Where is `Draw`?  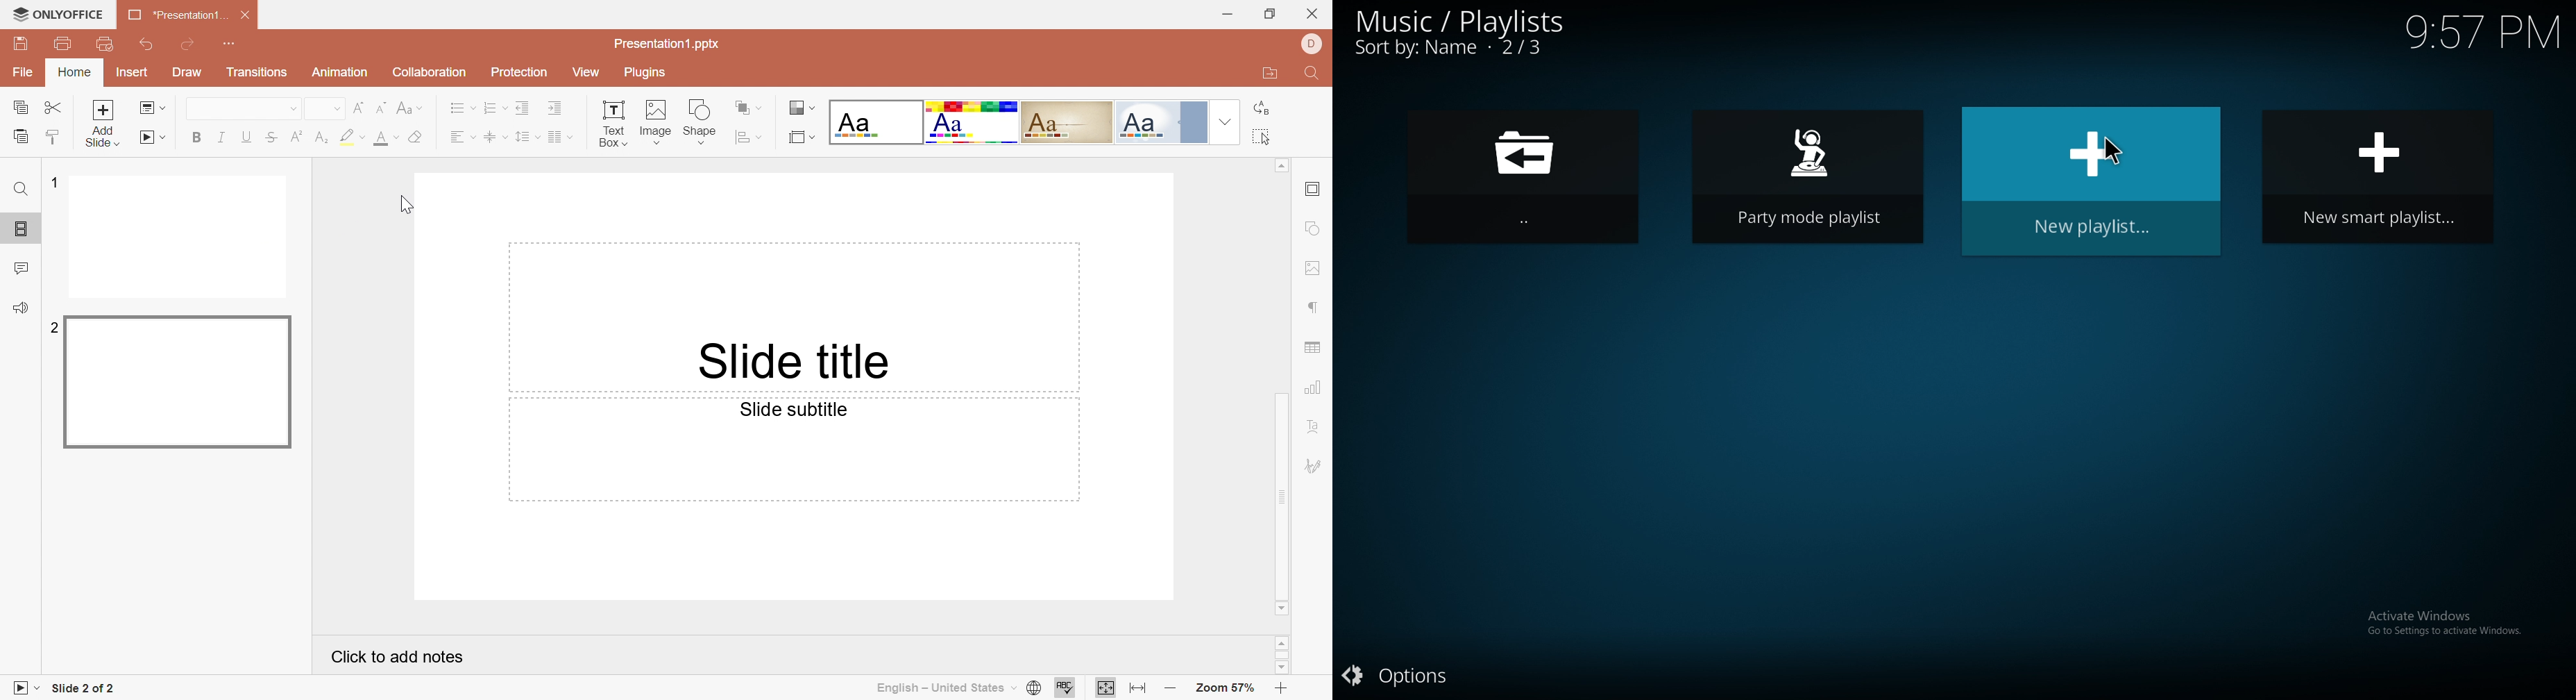 Draw is located at coordinates (188, 72).